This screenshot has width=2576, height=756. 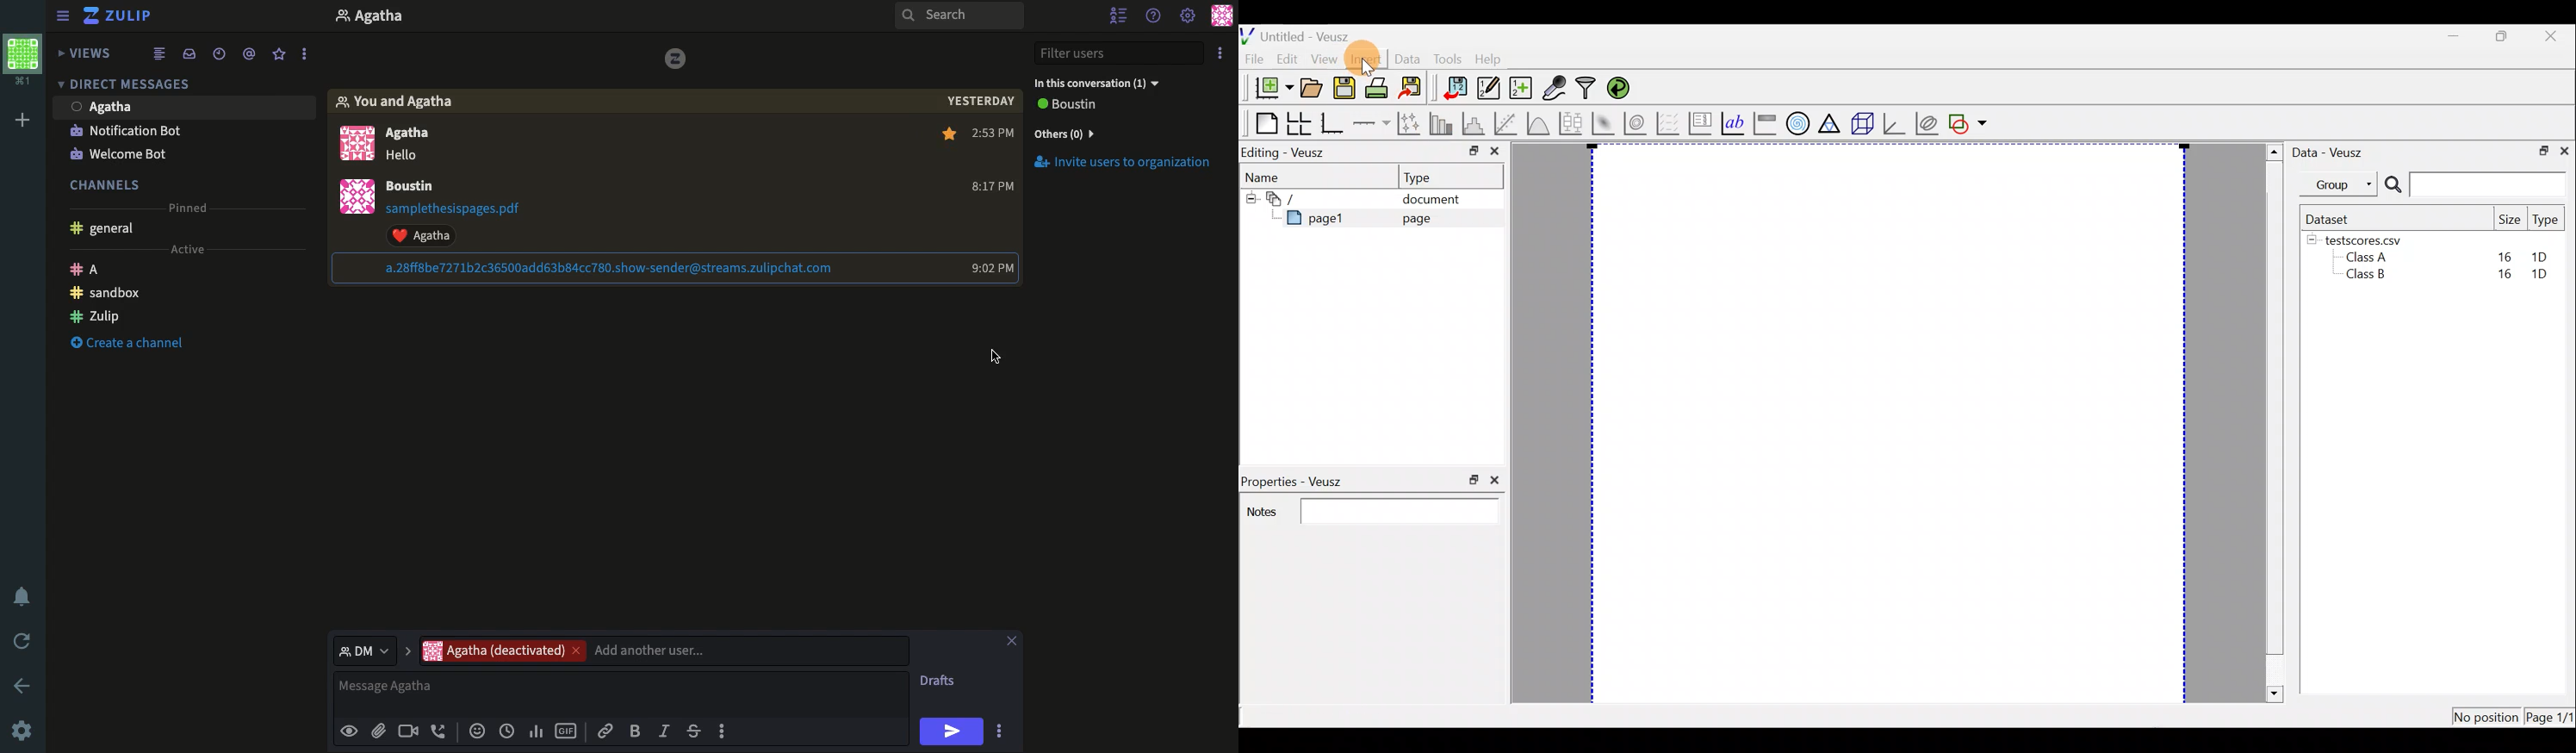 What do you see at coordinates (995, 355) in the screenshot?
I see `Cursor` at bounding box center [995, 355].